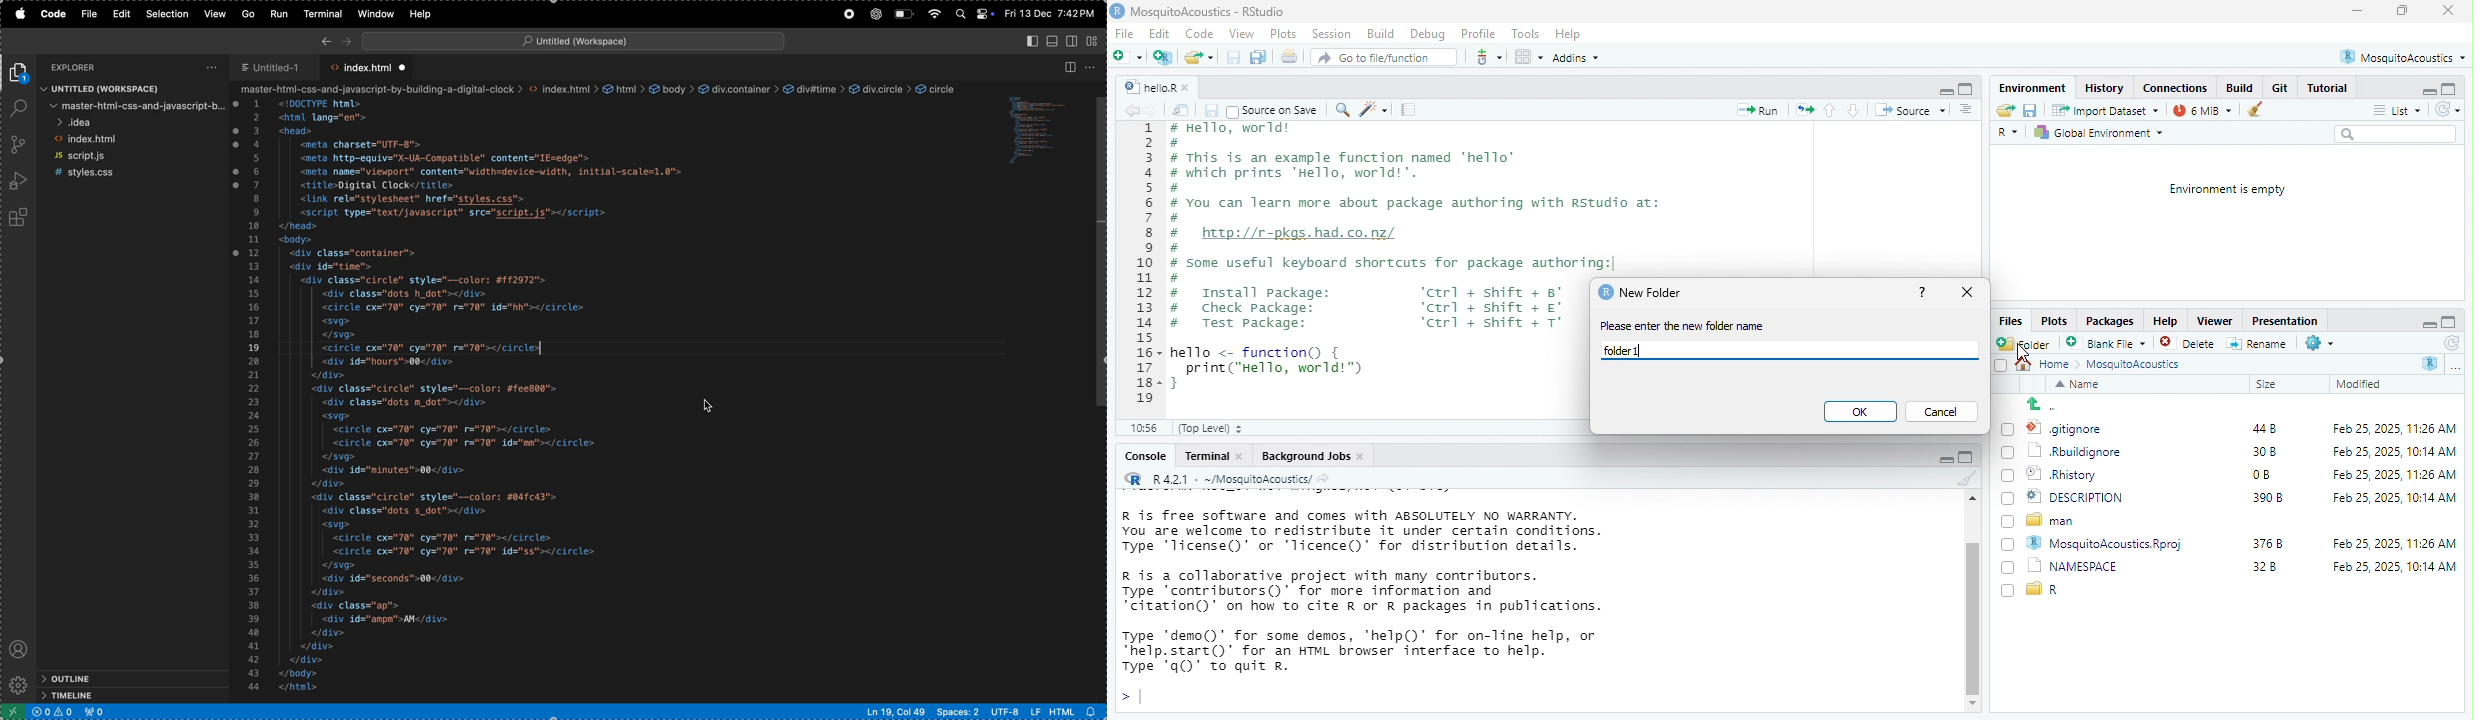 The height and width of the screenshot is (728, 2492). What do you see at coordinates (2445, 11) in the screenshot?
I see `close` at bounding box center [2445, 11].